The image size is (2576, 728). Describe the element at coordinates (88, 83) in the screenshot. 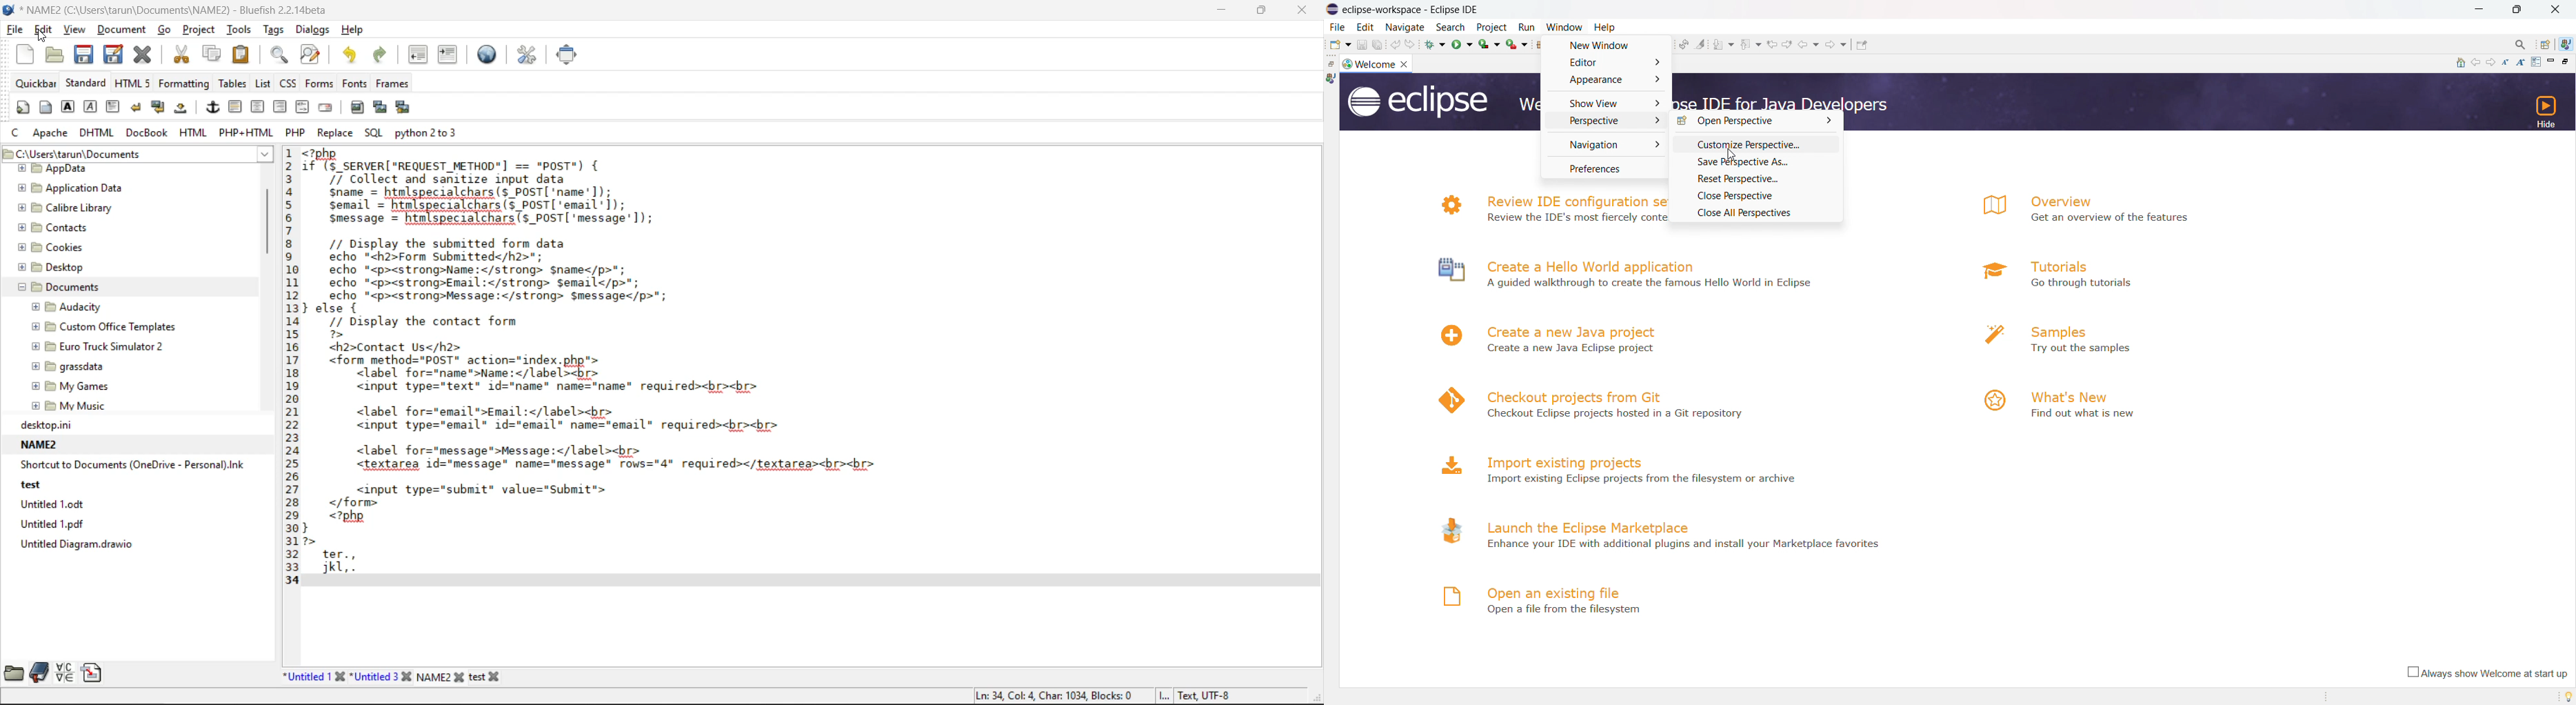

I see `standard` at that location.